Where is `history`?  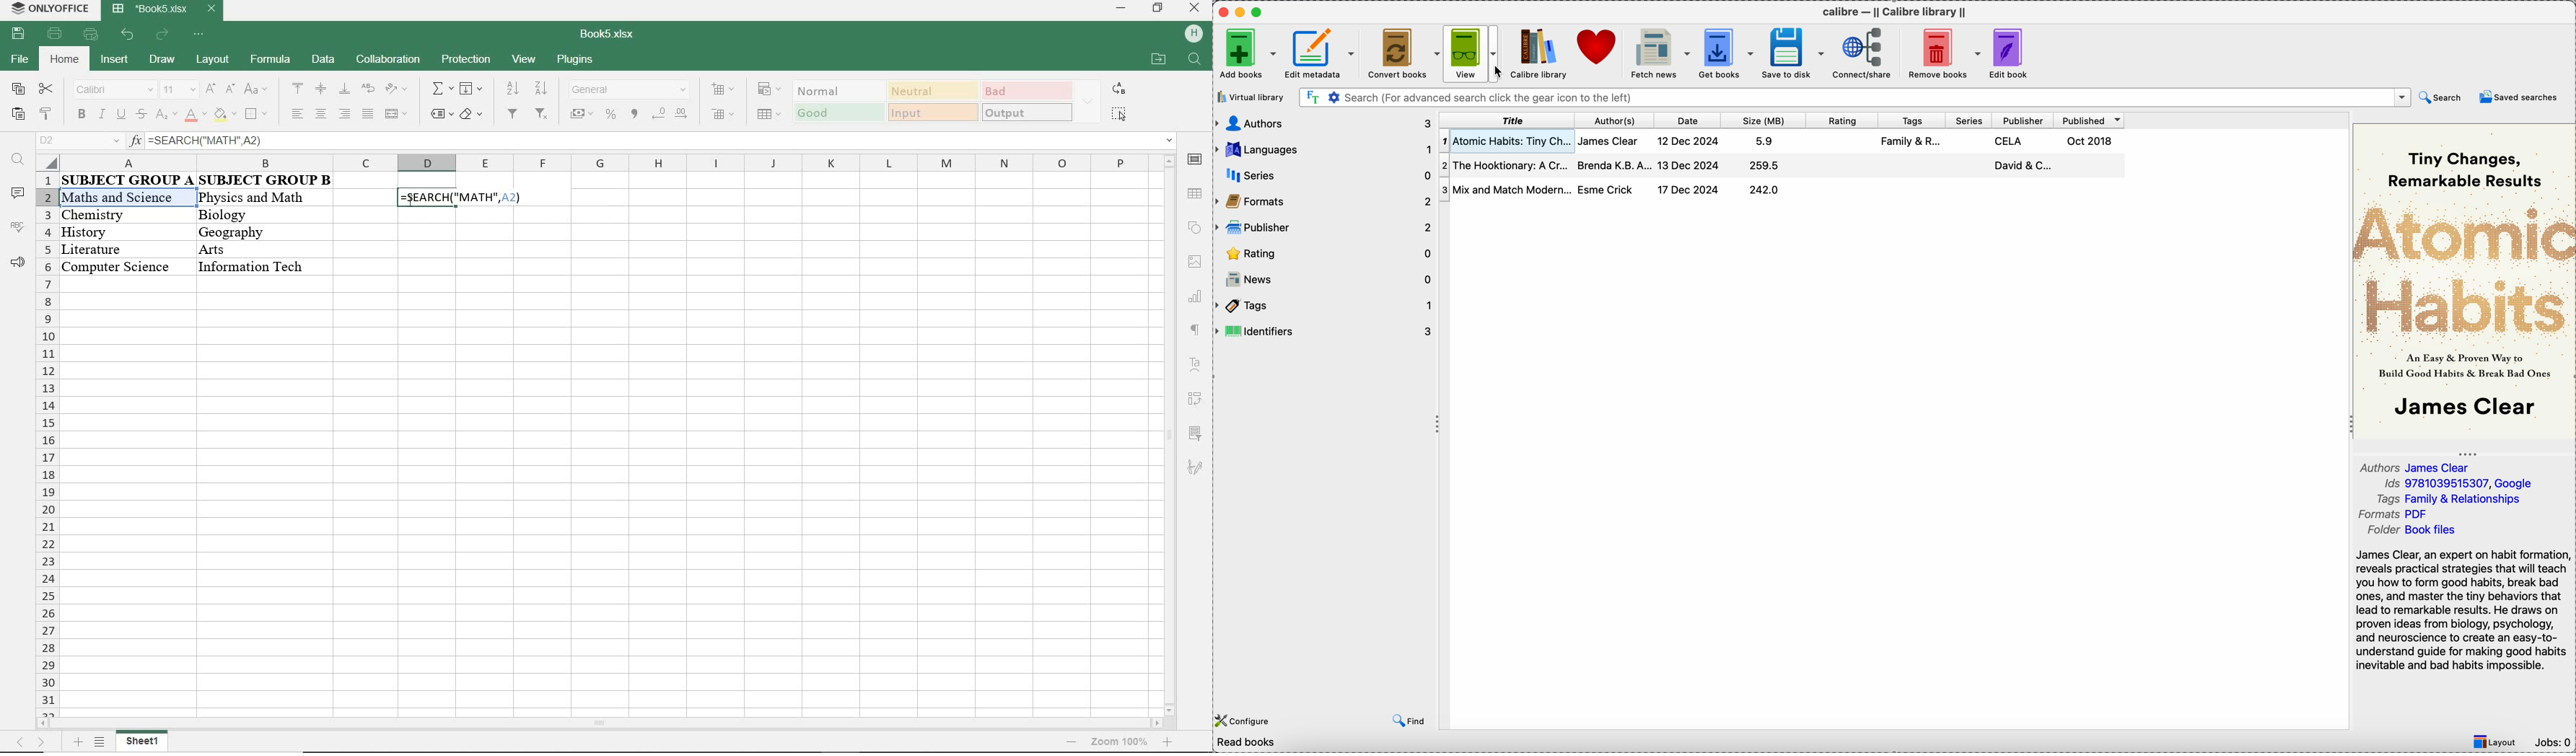
history is located at coordinates (119, 230).